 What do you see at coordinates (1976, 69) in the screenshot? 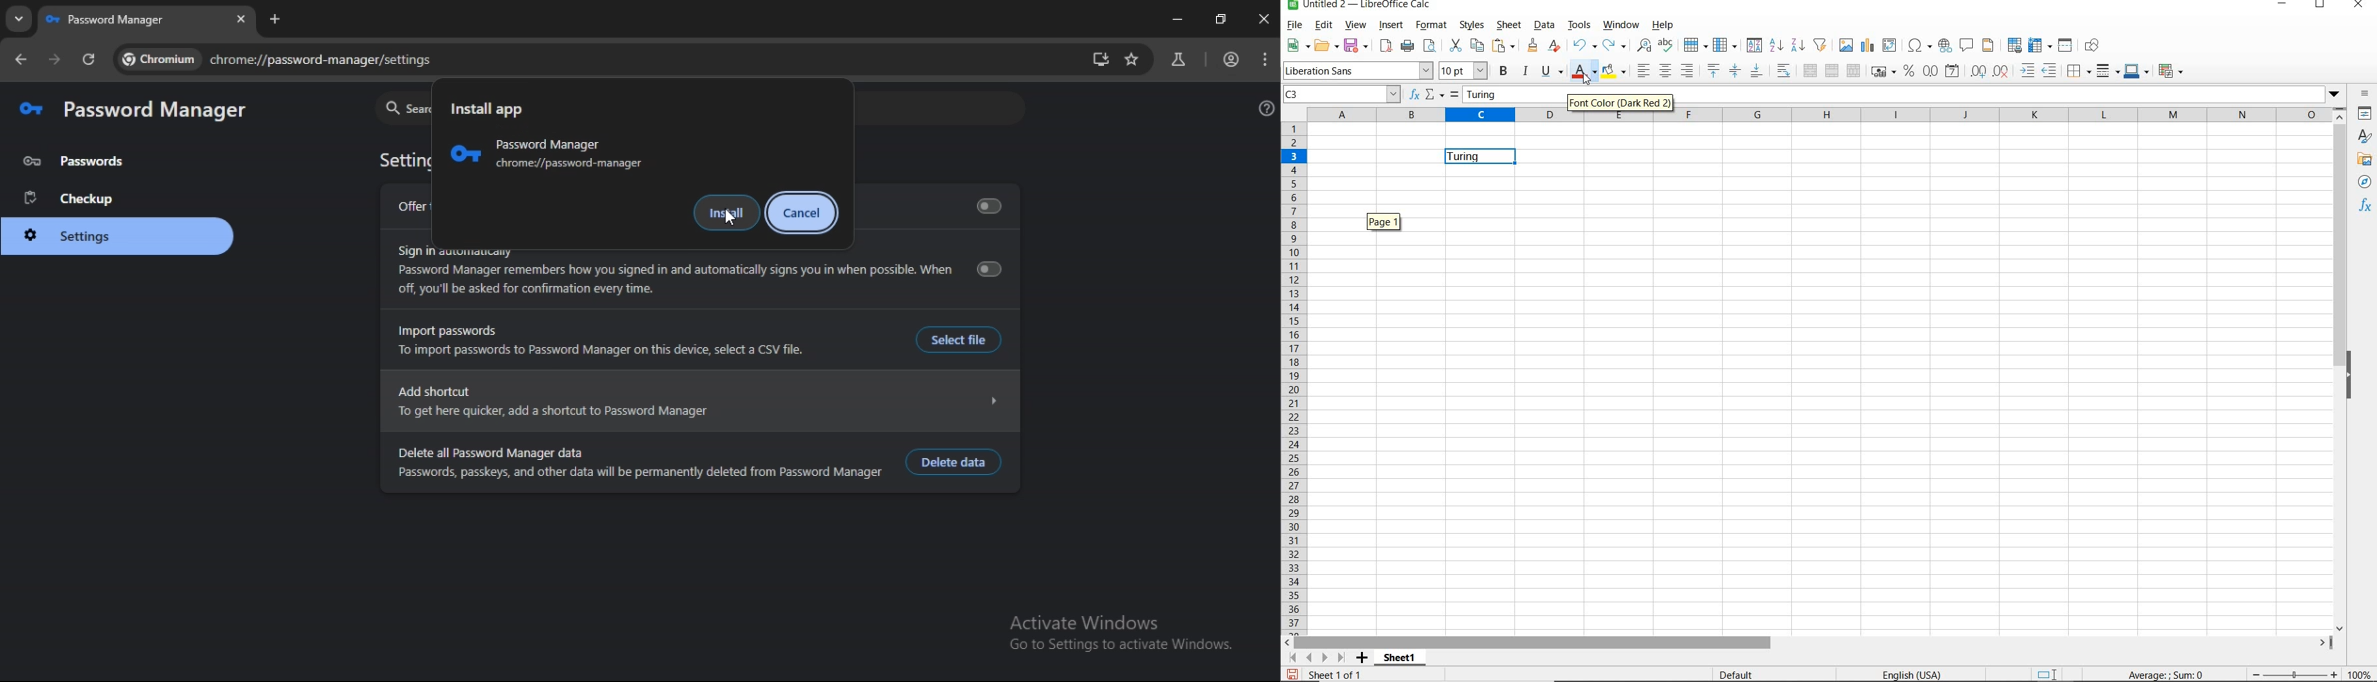
I see `ADD DECIMAL PLACE` at bounding box center [1976, 69].